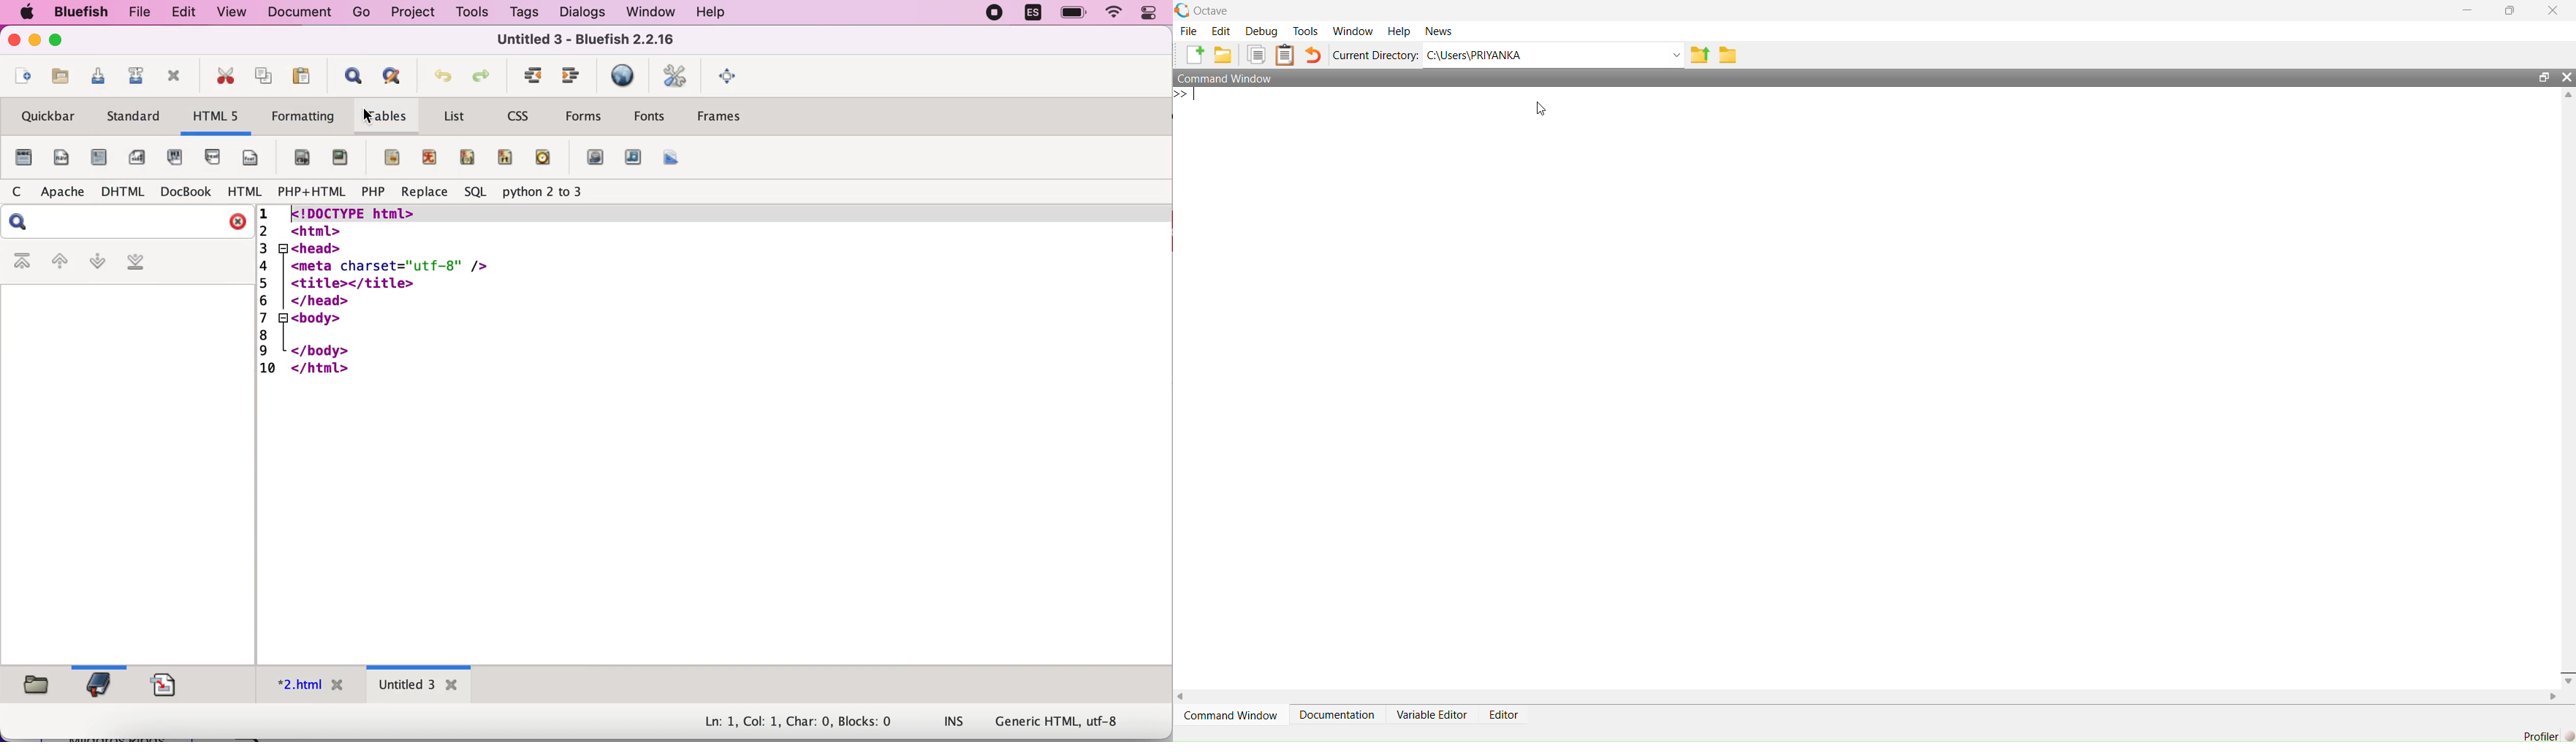 This screenshot has width=2576, height=756. Describe the element at coordinates (307, 682) in the screenshot. I see `*2.html` at that location.